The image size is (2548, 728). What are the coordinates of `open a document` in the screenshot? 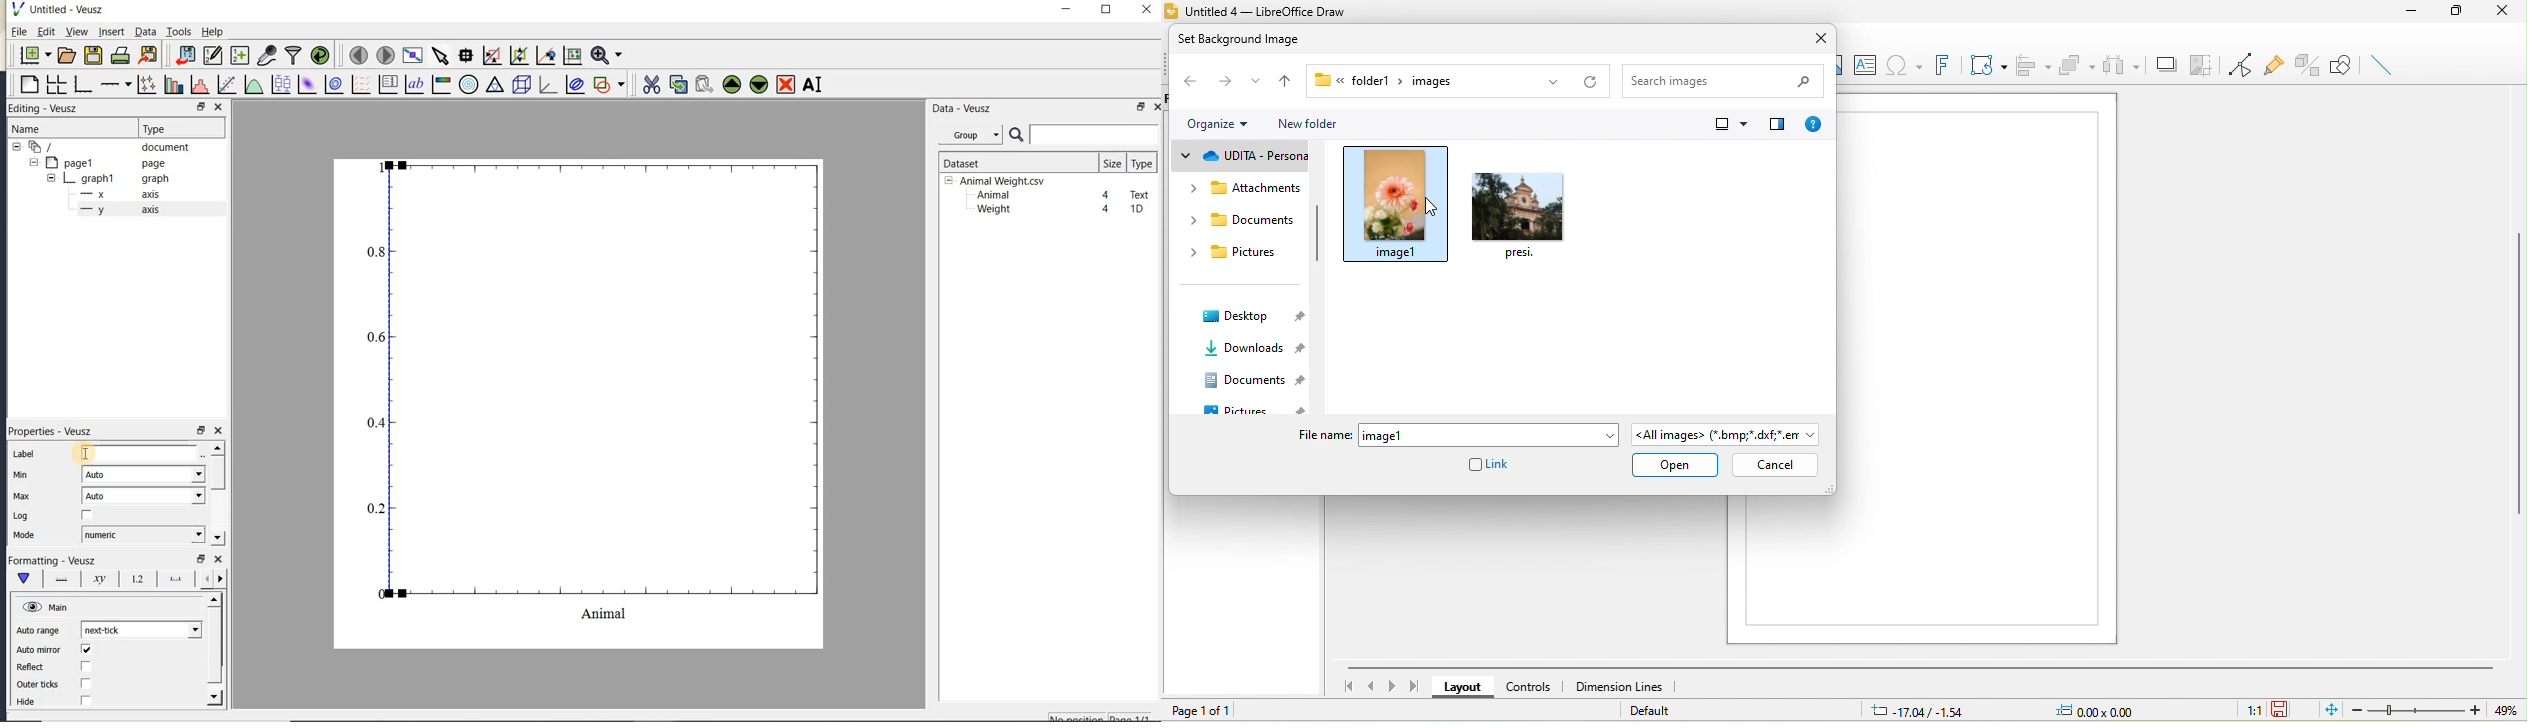 It's located at (65, 55).